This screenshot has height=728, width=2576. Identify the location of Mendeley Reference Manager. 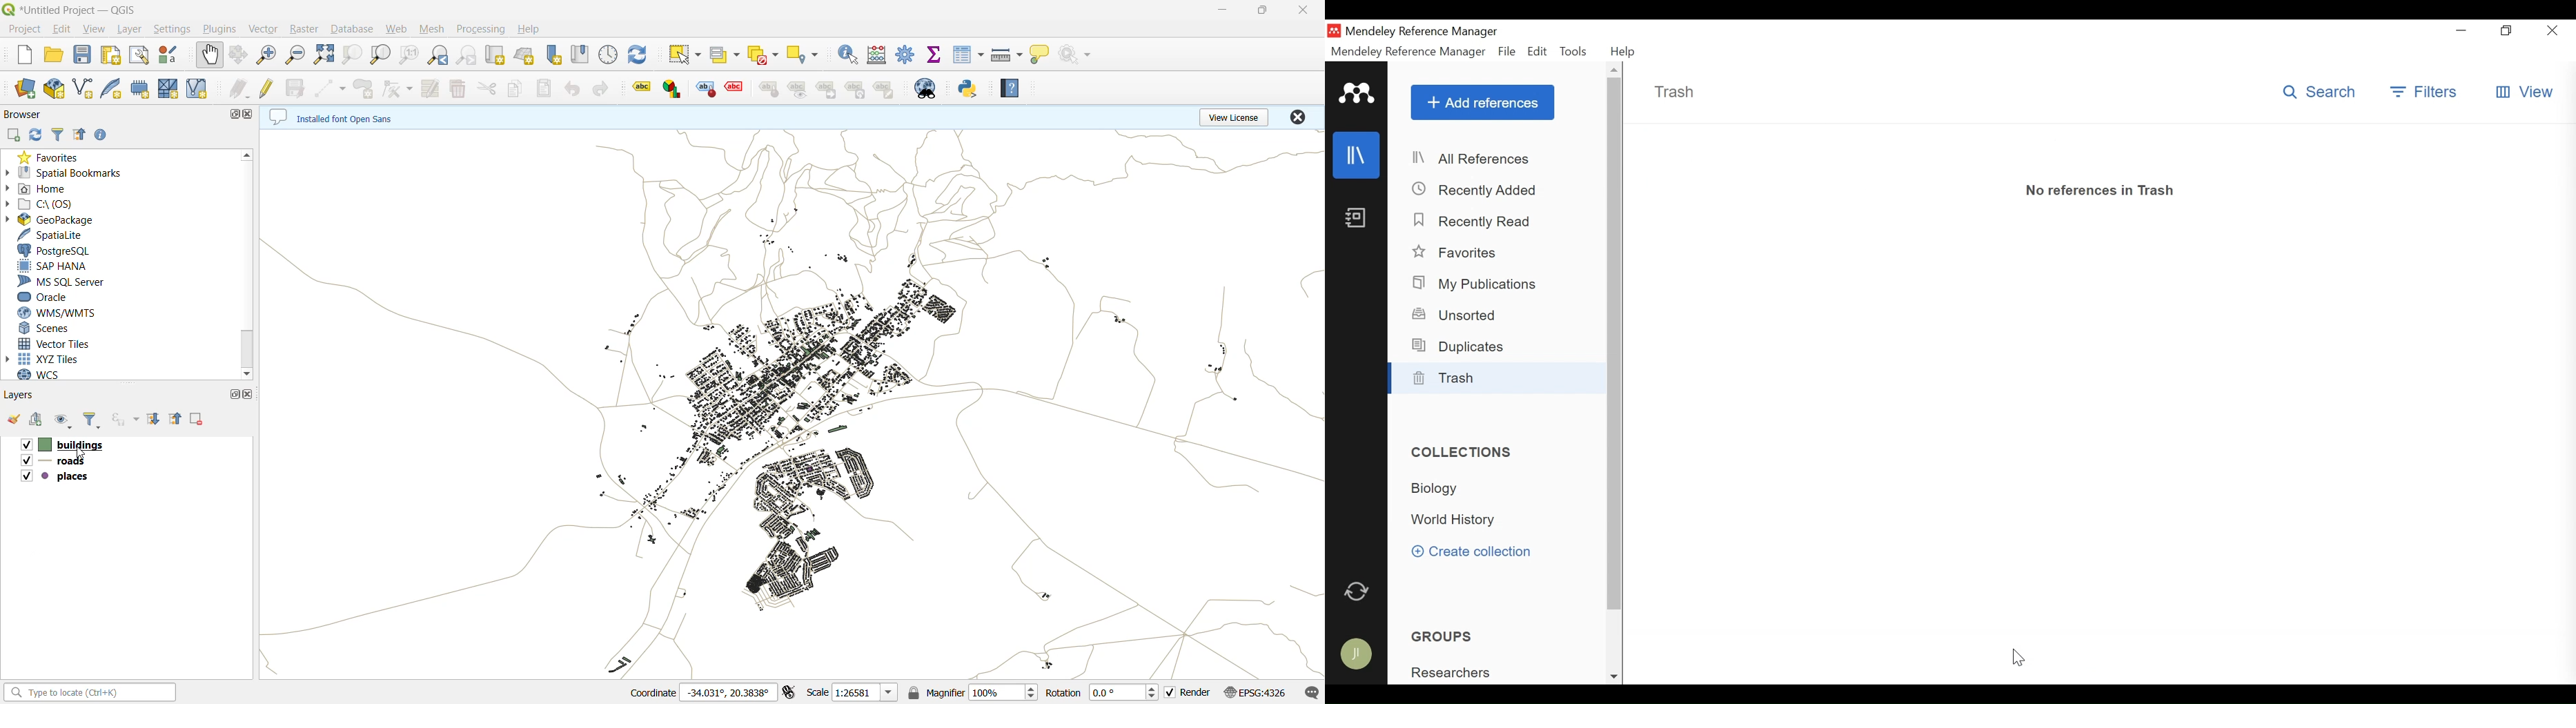
(1422, 32).